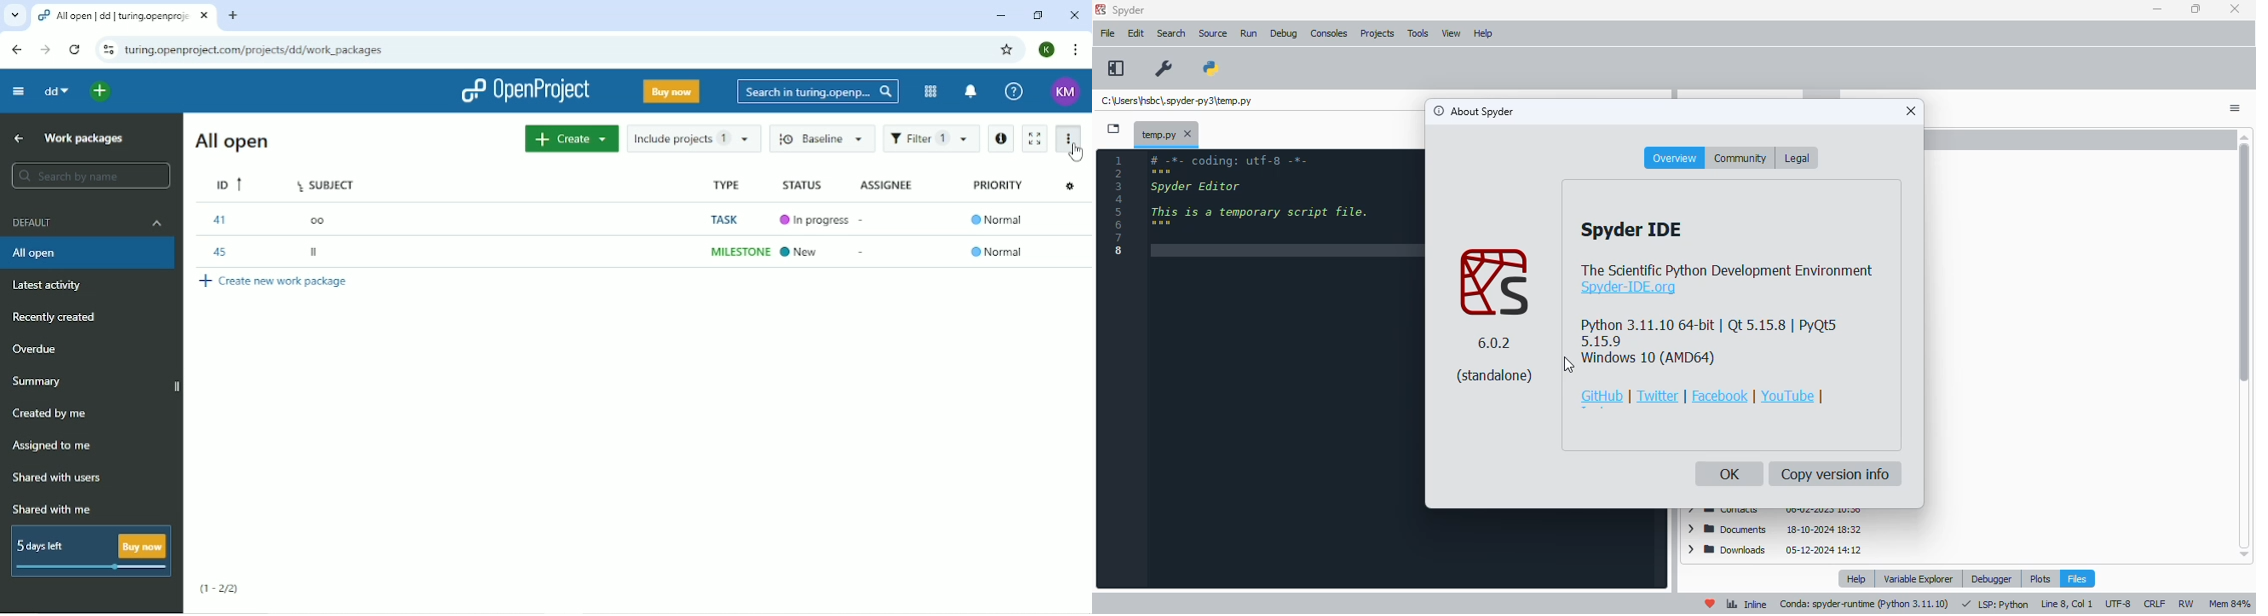 Image resolution: width=2268 pixels, height=616 pixels. Describe the element at coordinates (1631, 229) in the screenshot. I see `spyder IDE` at that location.